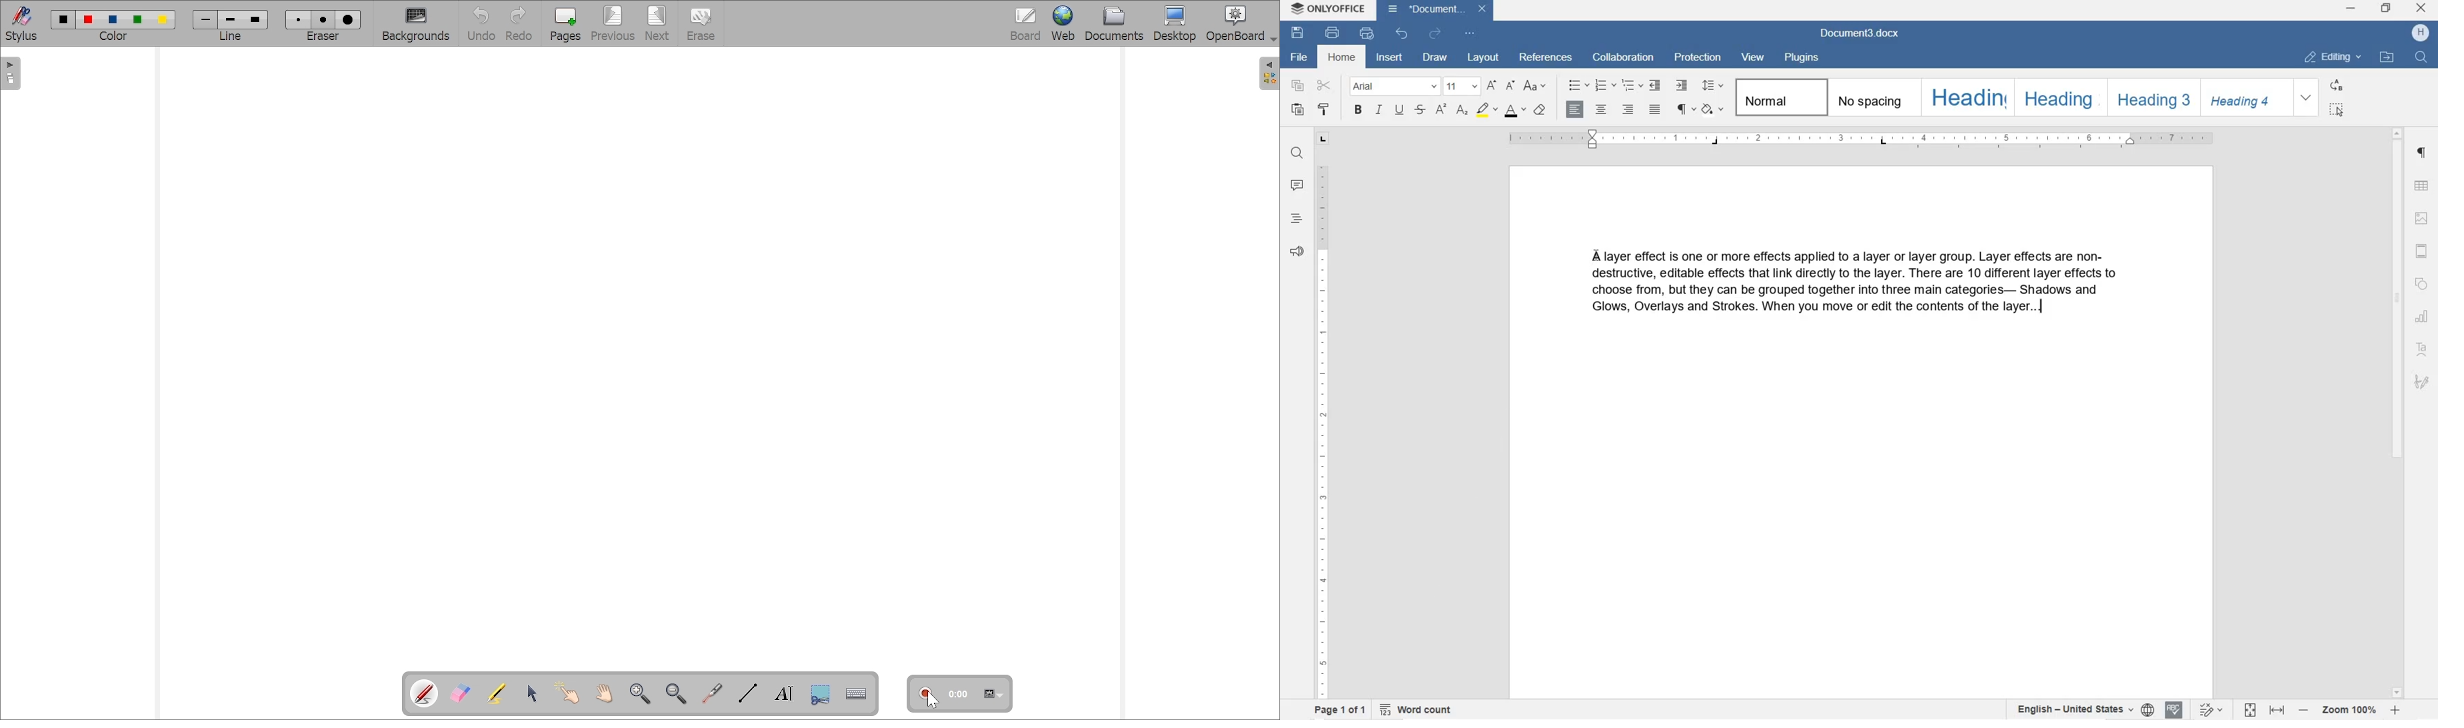  I want to click on INSERT, so click(1390, 59).